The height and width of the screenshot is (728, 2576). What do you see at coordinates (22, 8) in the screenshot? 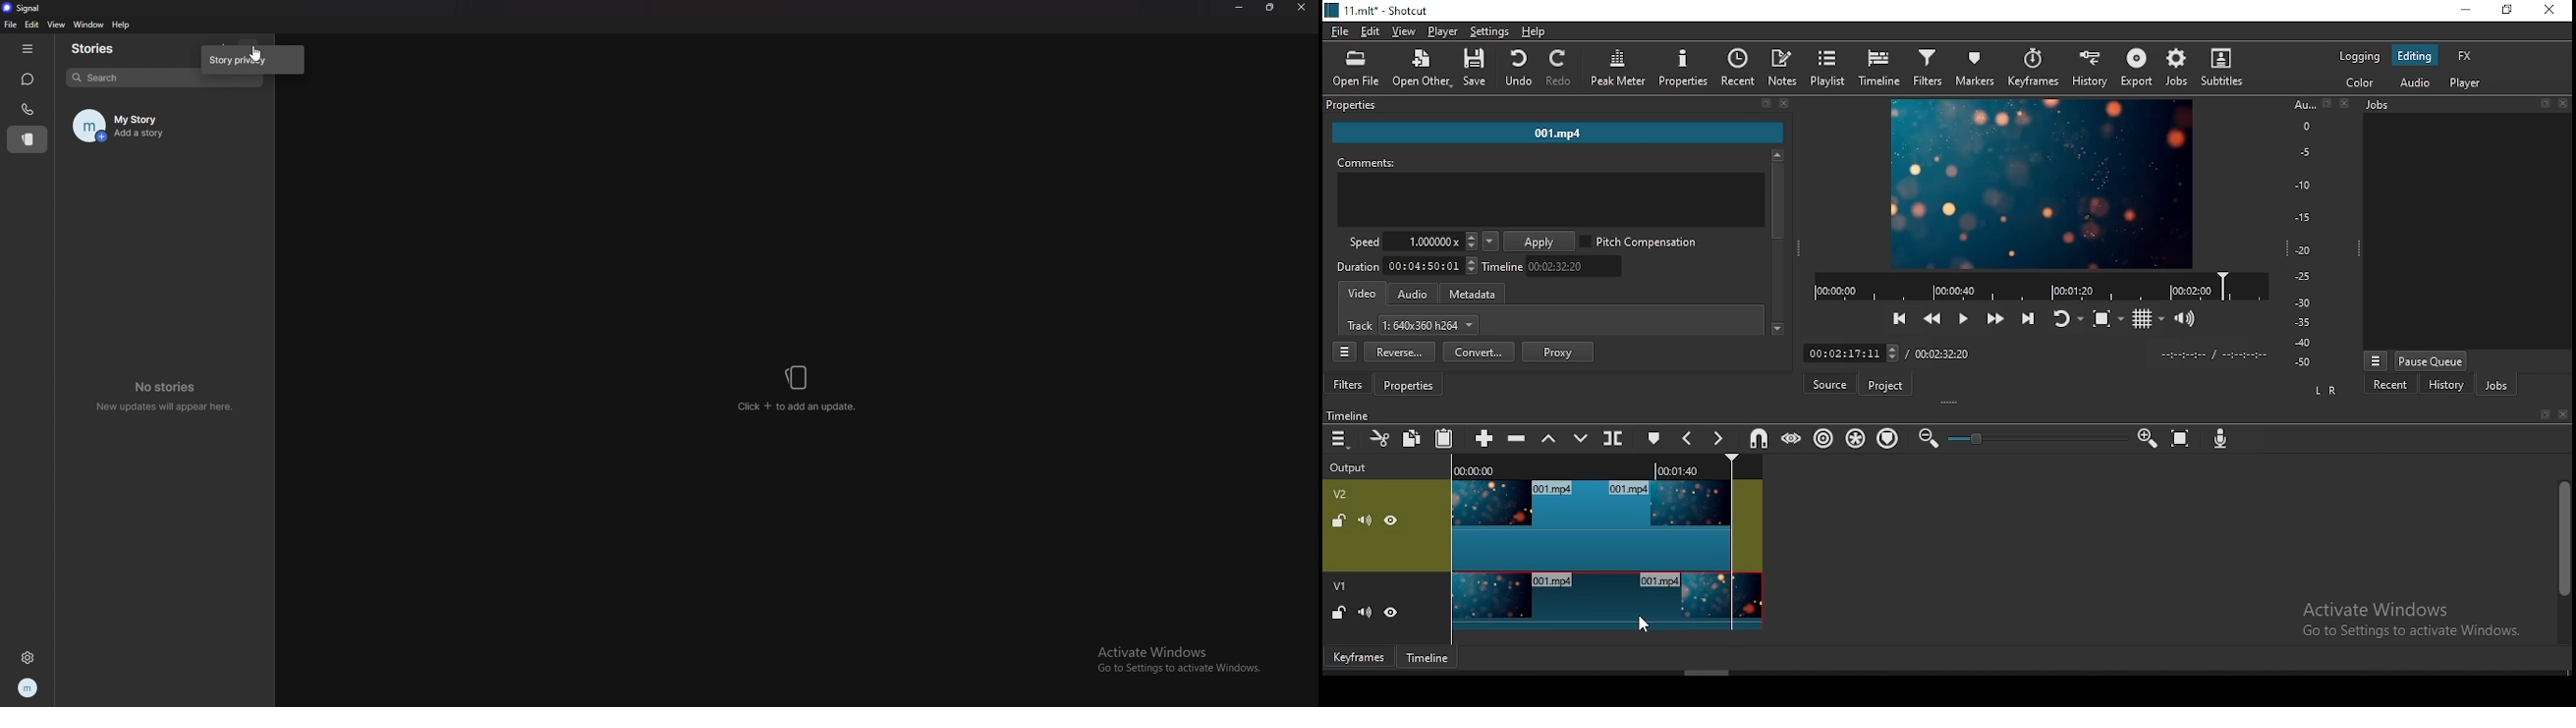
I see `signal` at bounding box center [22, 8].